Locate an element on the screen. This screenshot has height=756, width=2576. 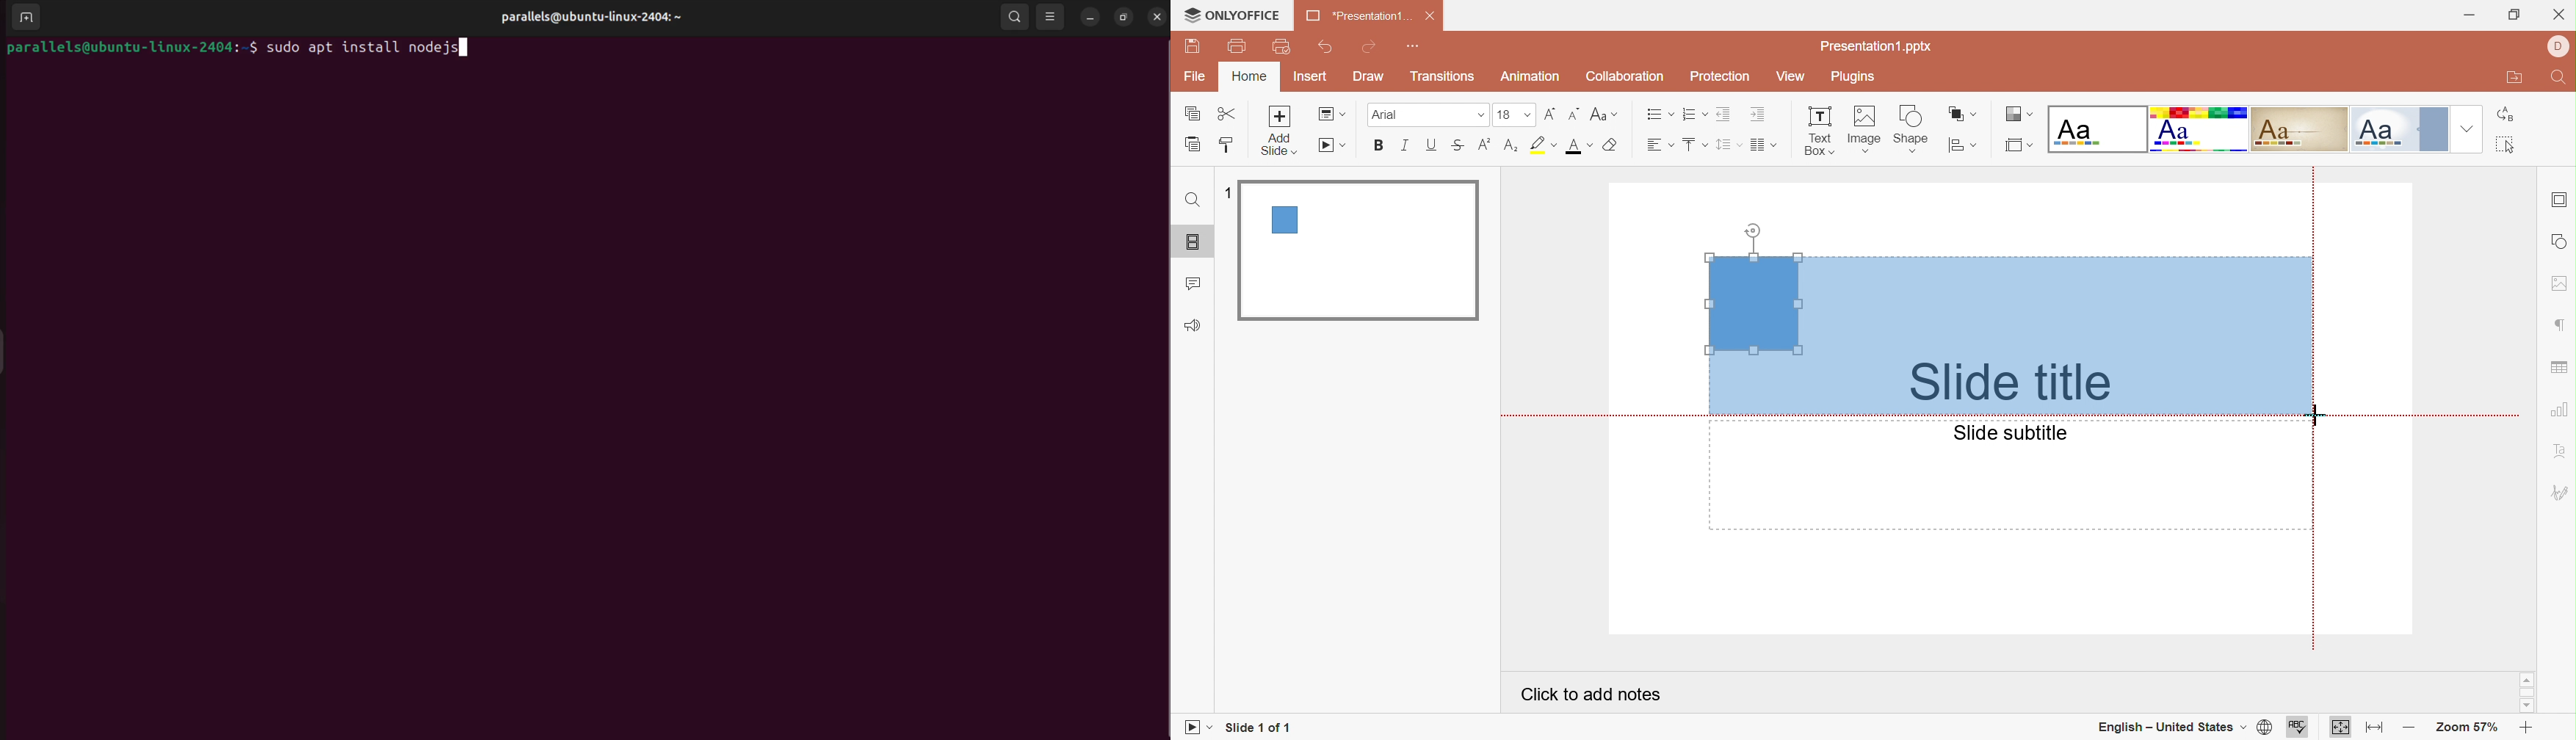
Text art settings is located at coordinates (2561, 450).